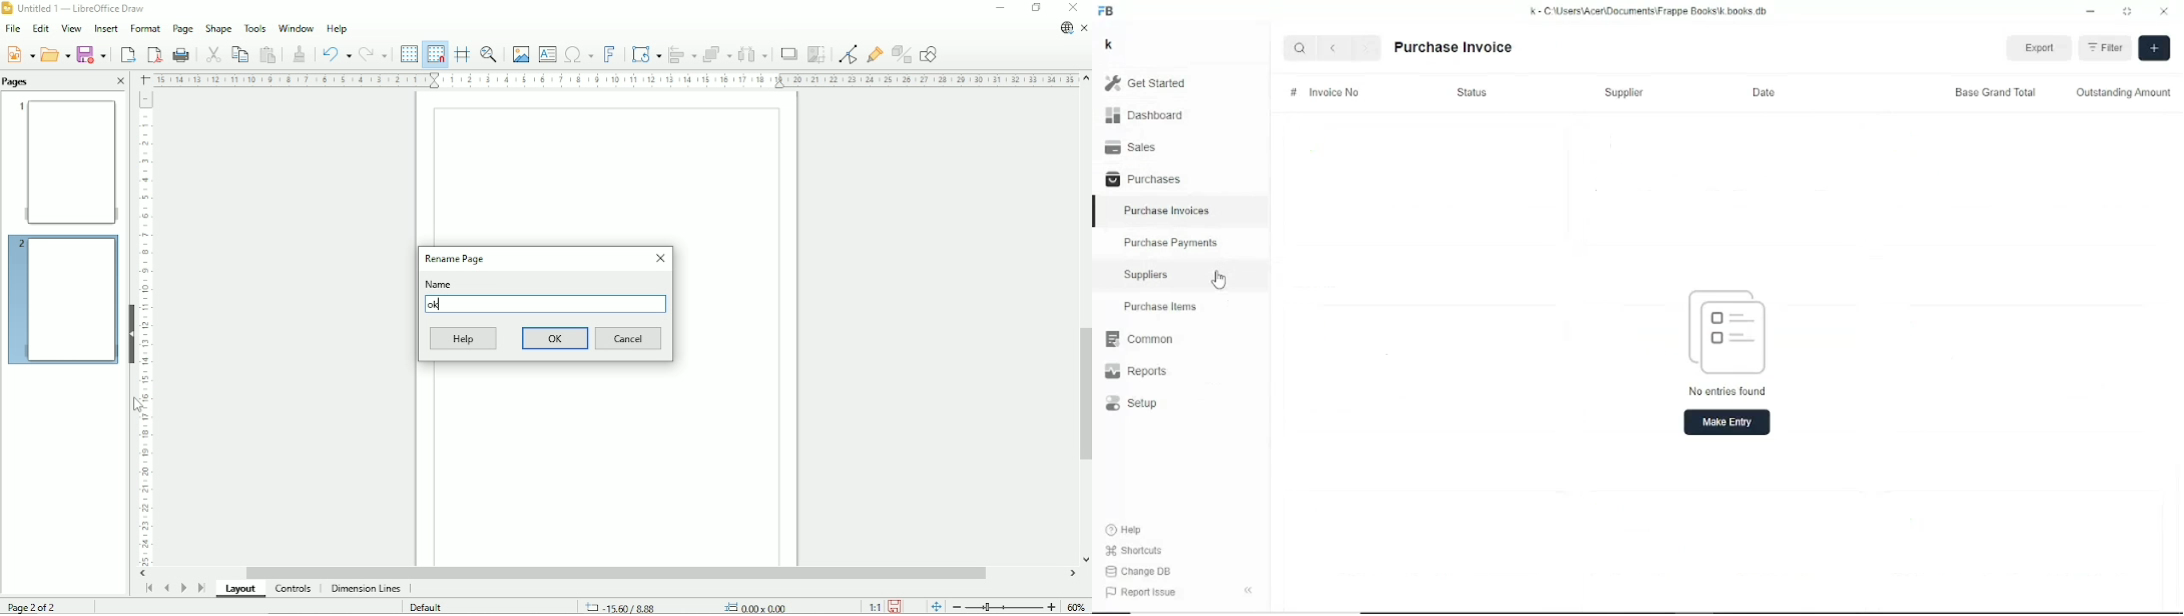 The width and height of the screenshot is (2184, 616). What do you see at coordinates (1137, 371) in the screenshot?
I see `Reports` at bounding box center [1137, 371].